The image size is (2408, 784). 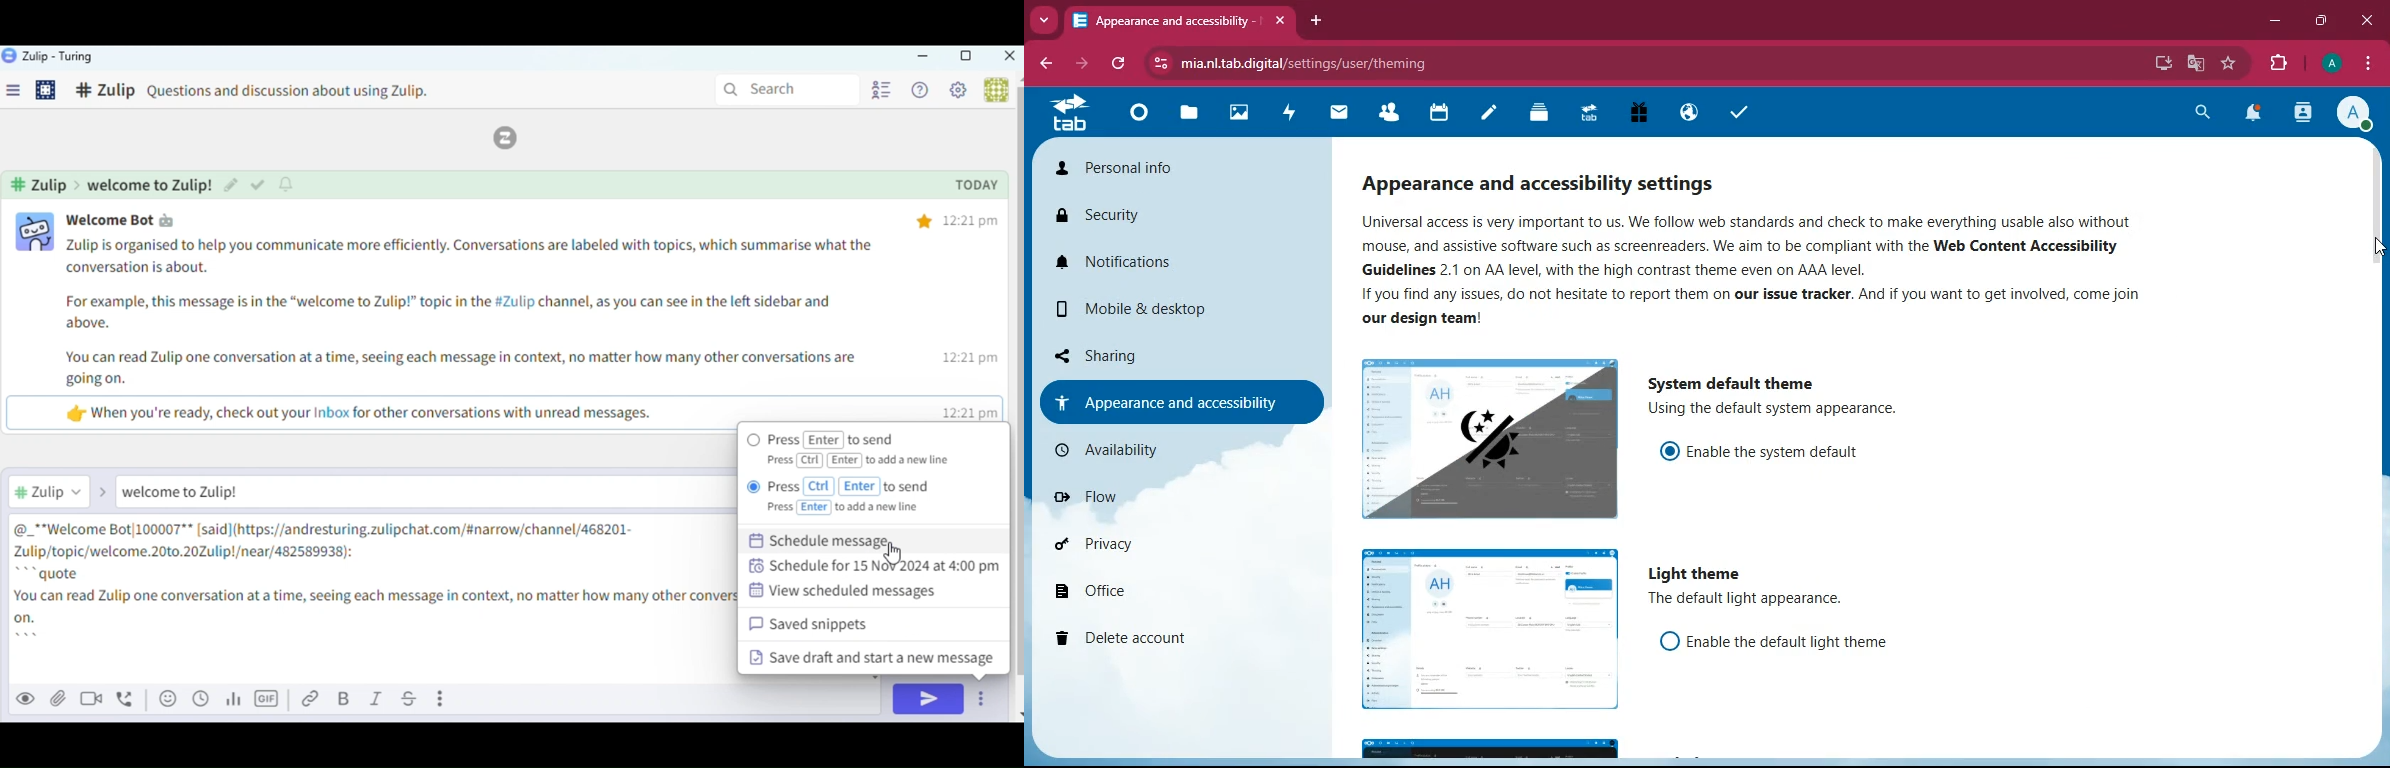 What do you see at coordinates (132, 220) in the screenshot?
I see `user name` at bounding box center [132, 220].